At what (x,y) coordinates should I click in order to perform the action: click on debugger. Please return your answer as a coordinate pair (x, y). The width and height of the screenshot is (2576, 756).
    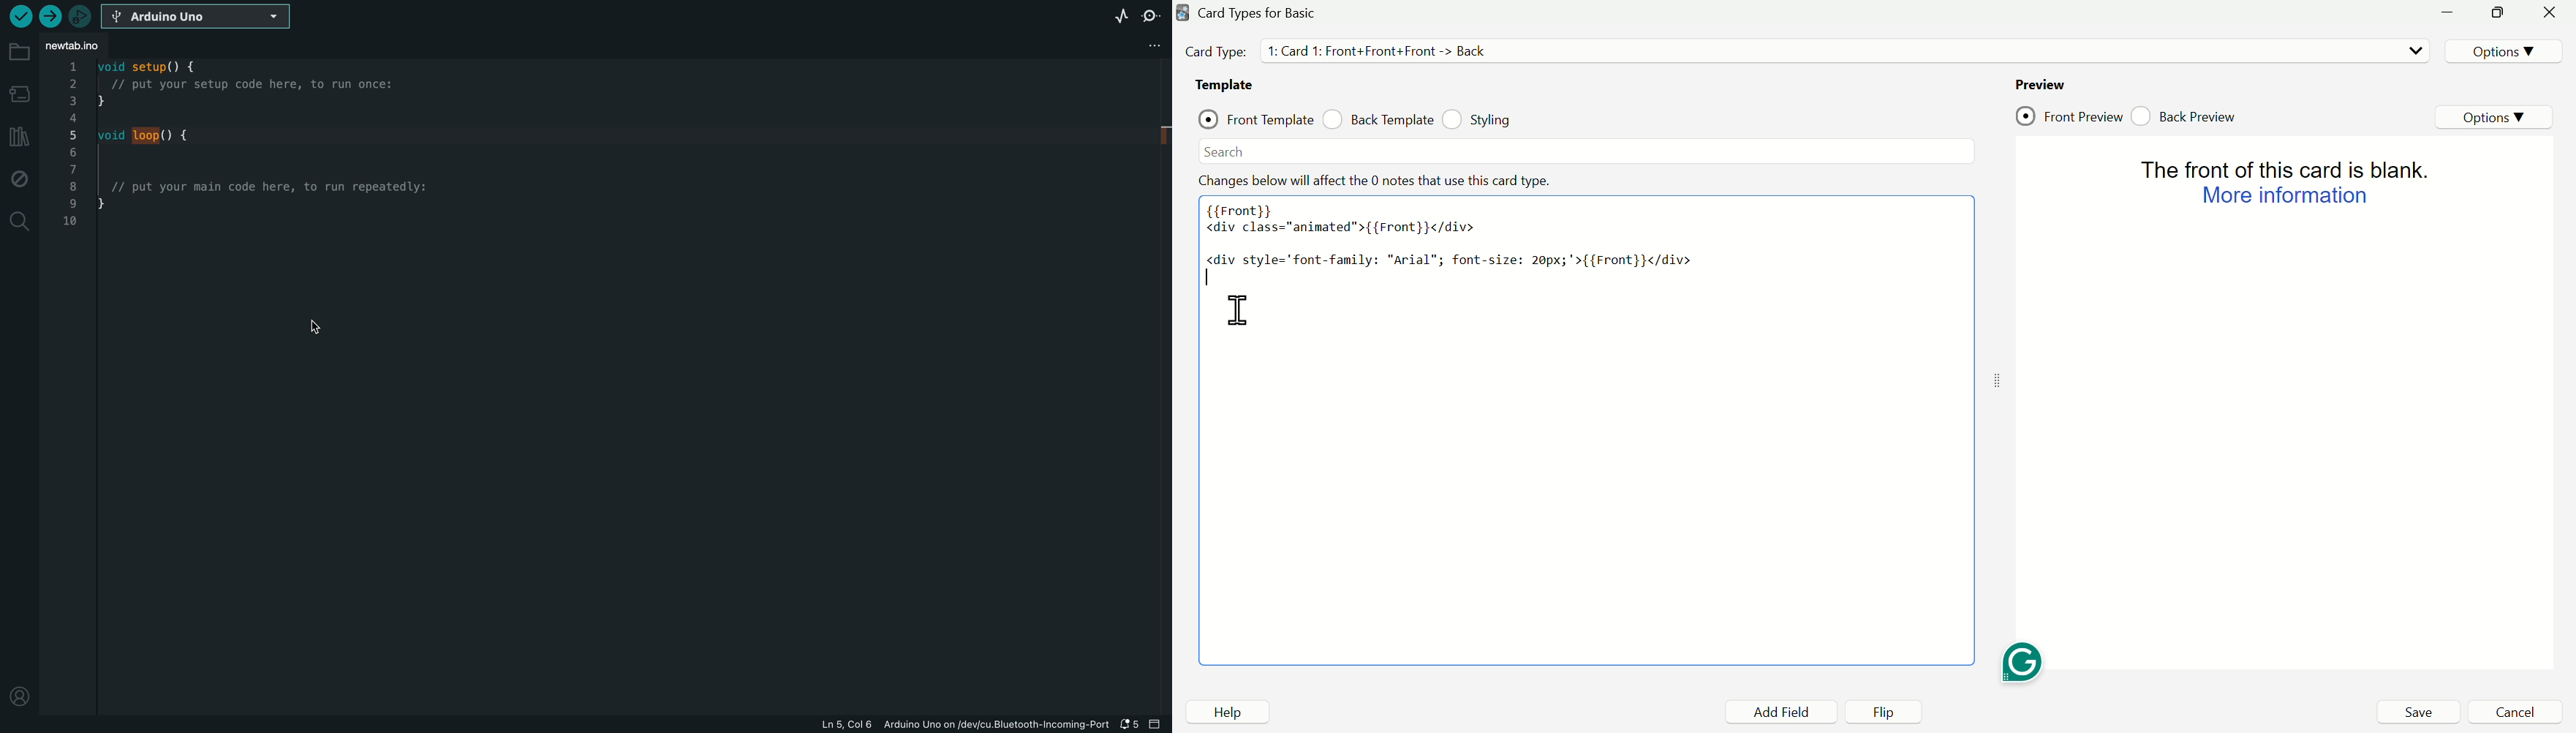
    Looking at the image, I should click on (81, 16).